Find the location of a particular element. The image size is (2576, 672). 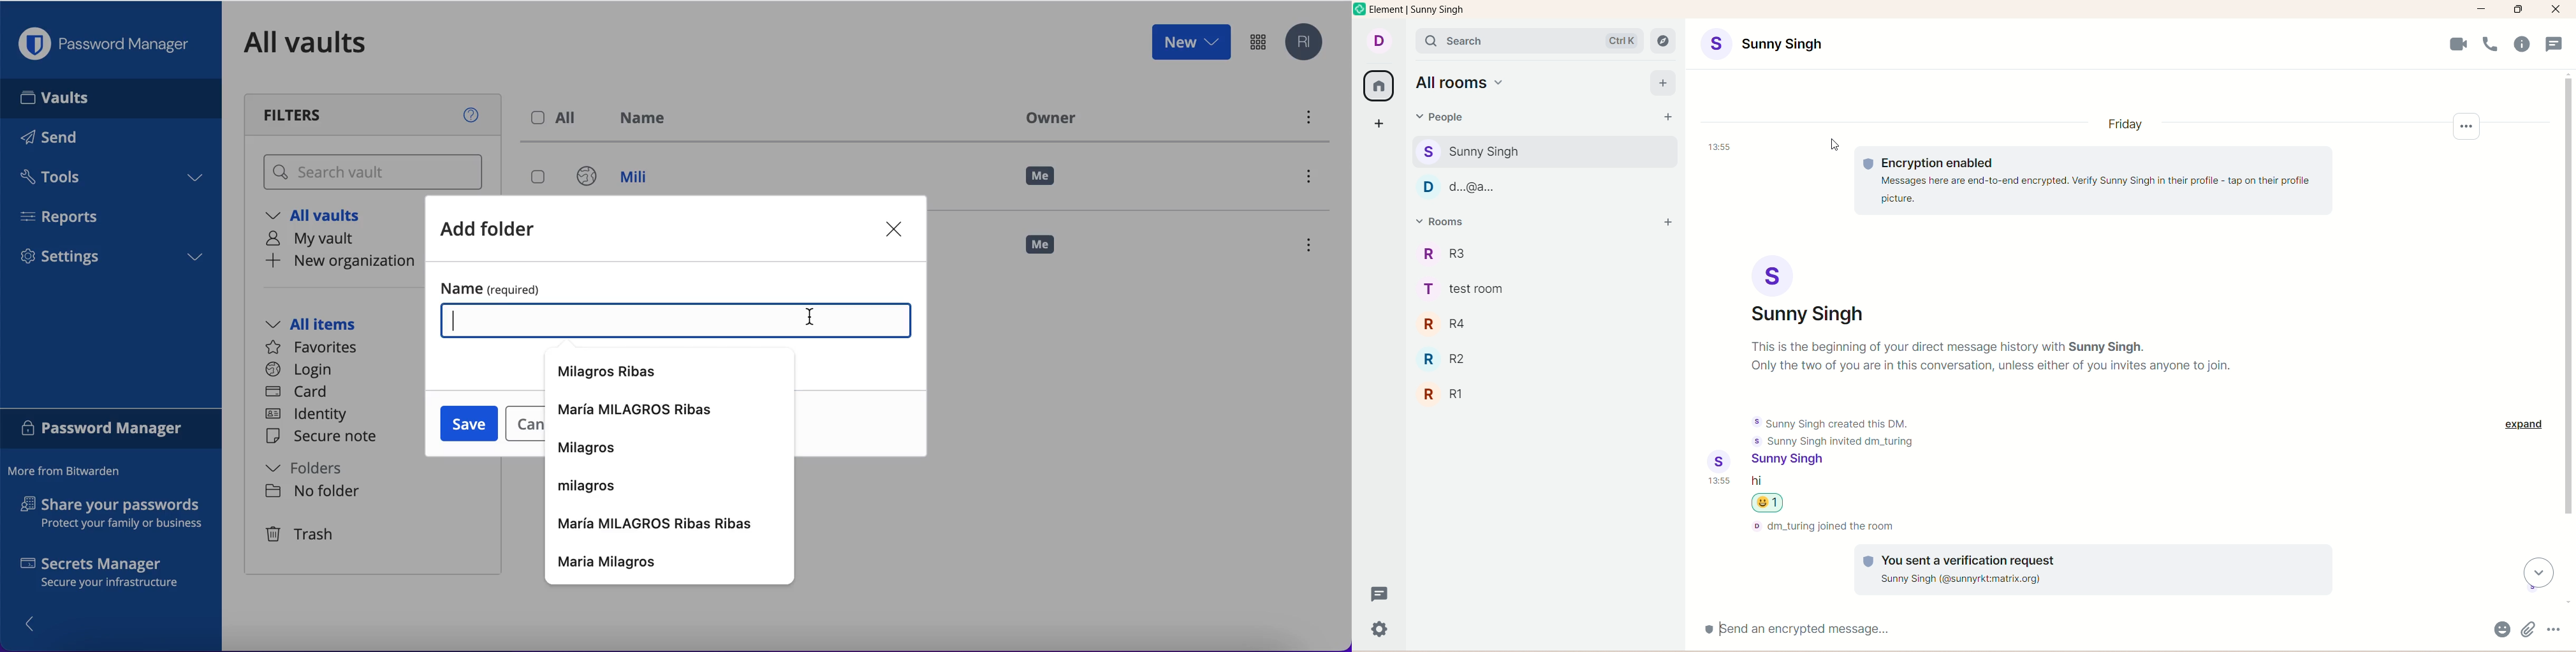

R3 is located at coordinates (1454, 253).